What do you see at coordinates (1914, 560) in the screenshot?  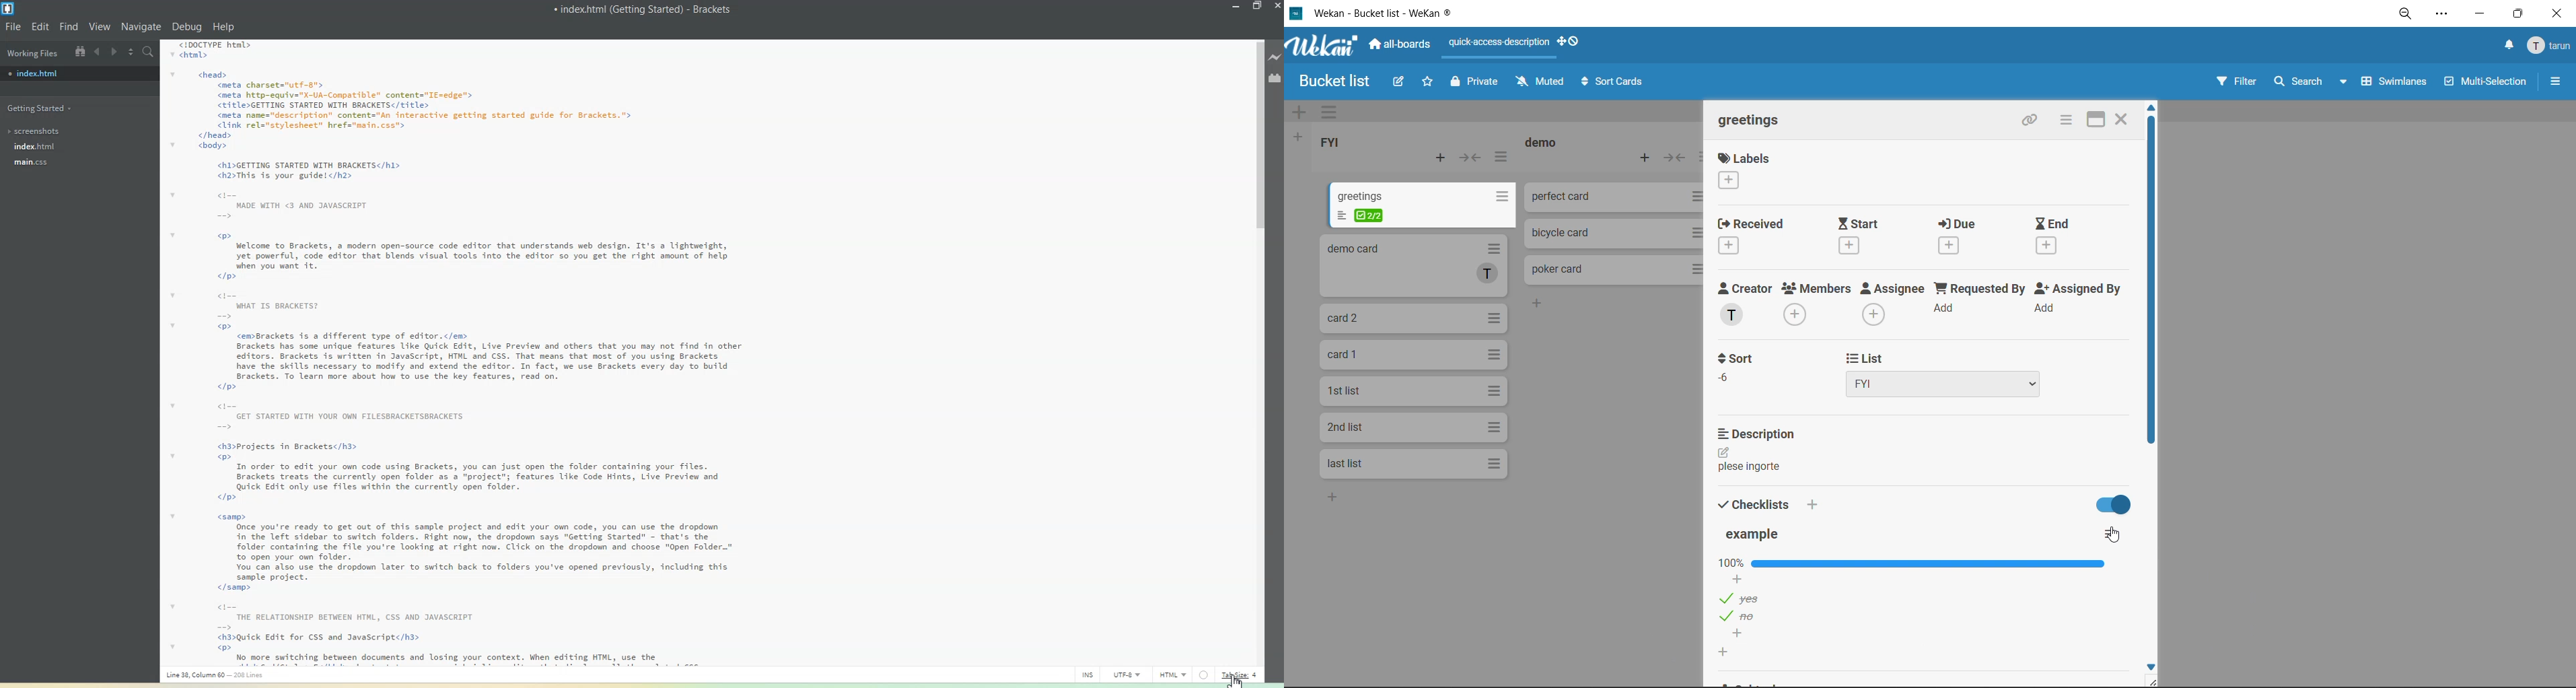 I see `checklist bar` at bounding box center [1914, 560].